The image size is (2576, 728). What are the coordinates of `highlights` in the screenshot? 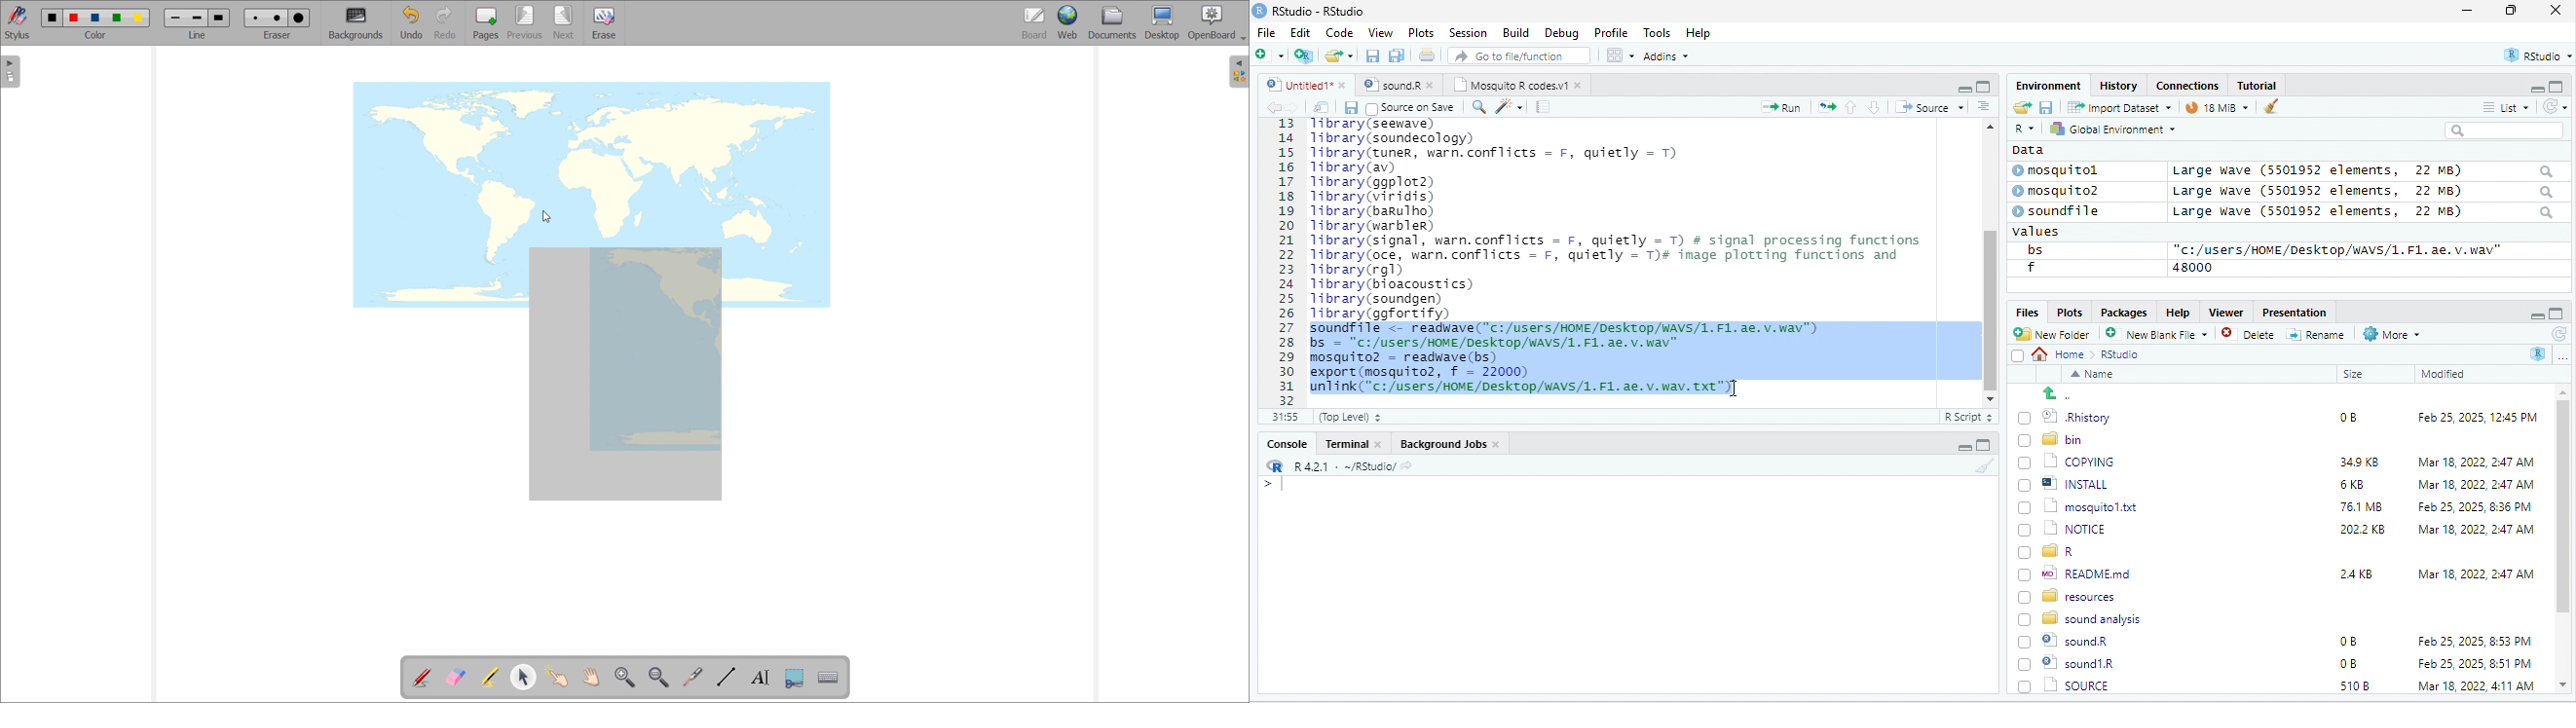 It's located at (489, 678).